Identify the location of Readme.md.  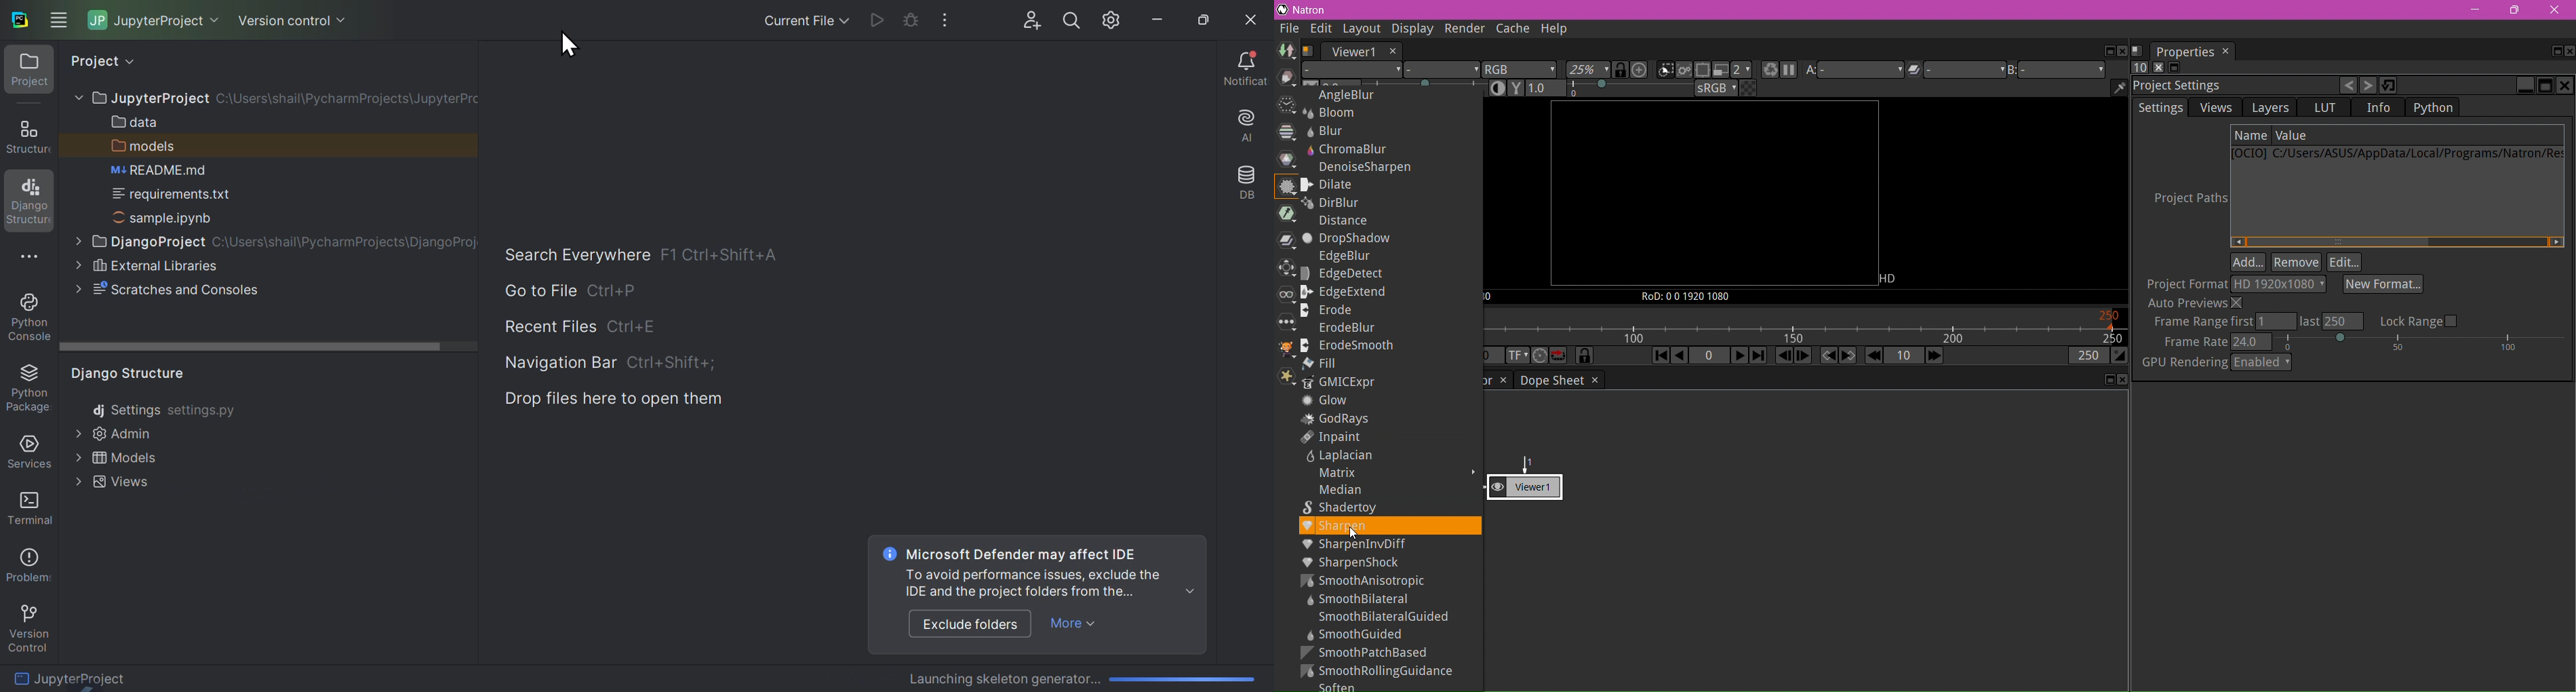
(154, 170).